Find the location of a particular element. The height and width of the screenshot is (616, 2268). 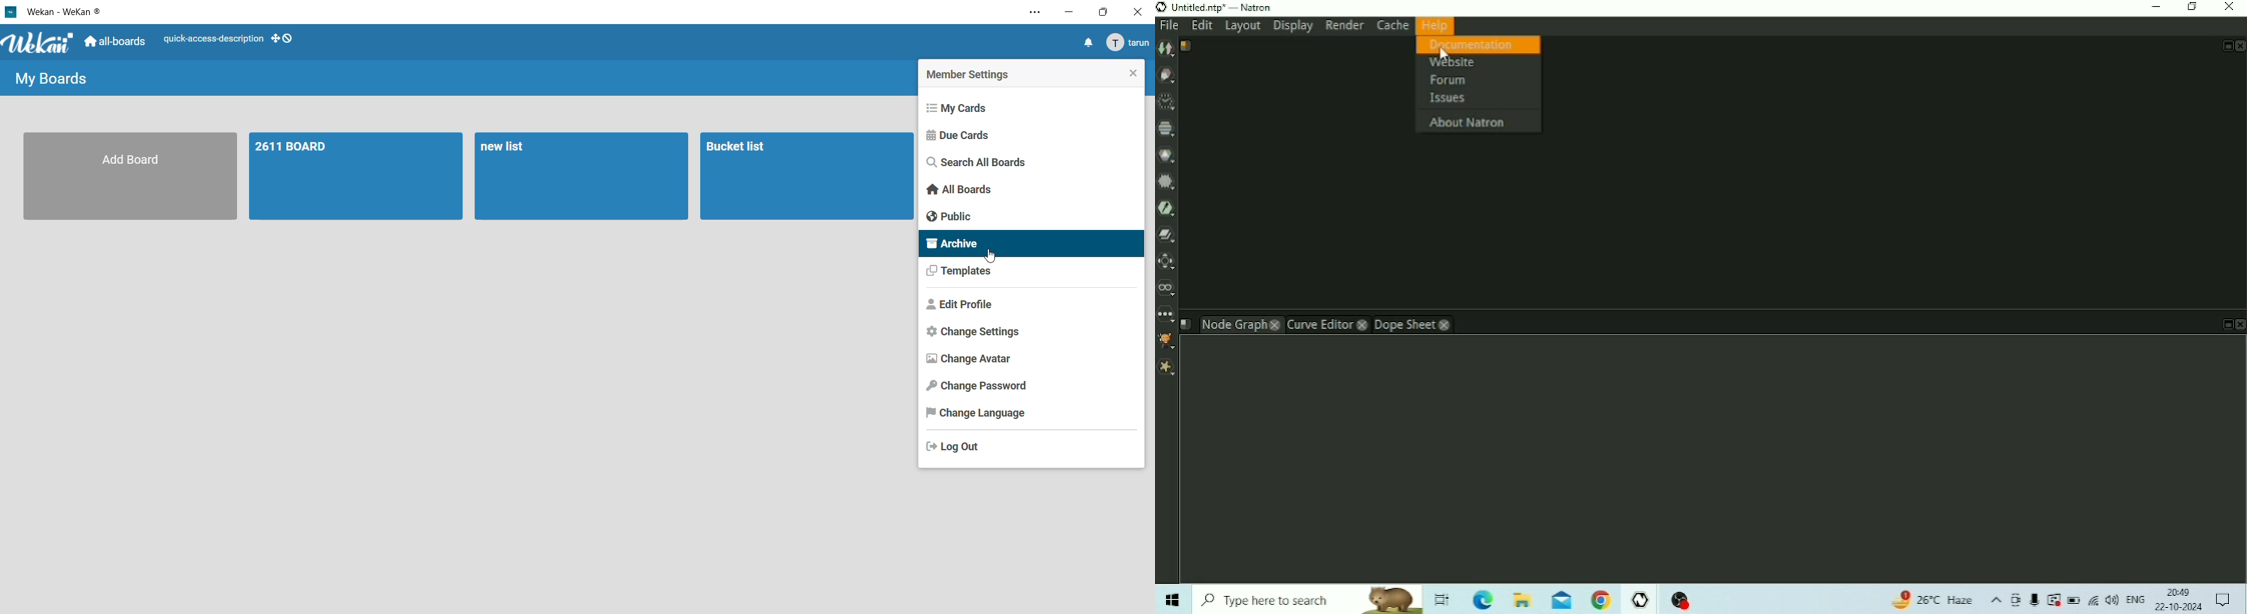

all boards is located at coordinates (960, 191).